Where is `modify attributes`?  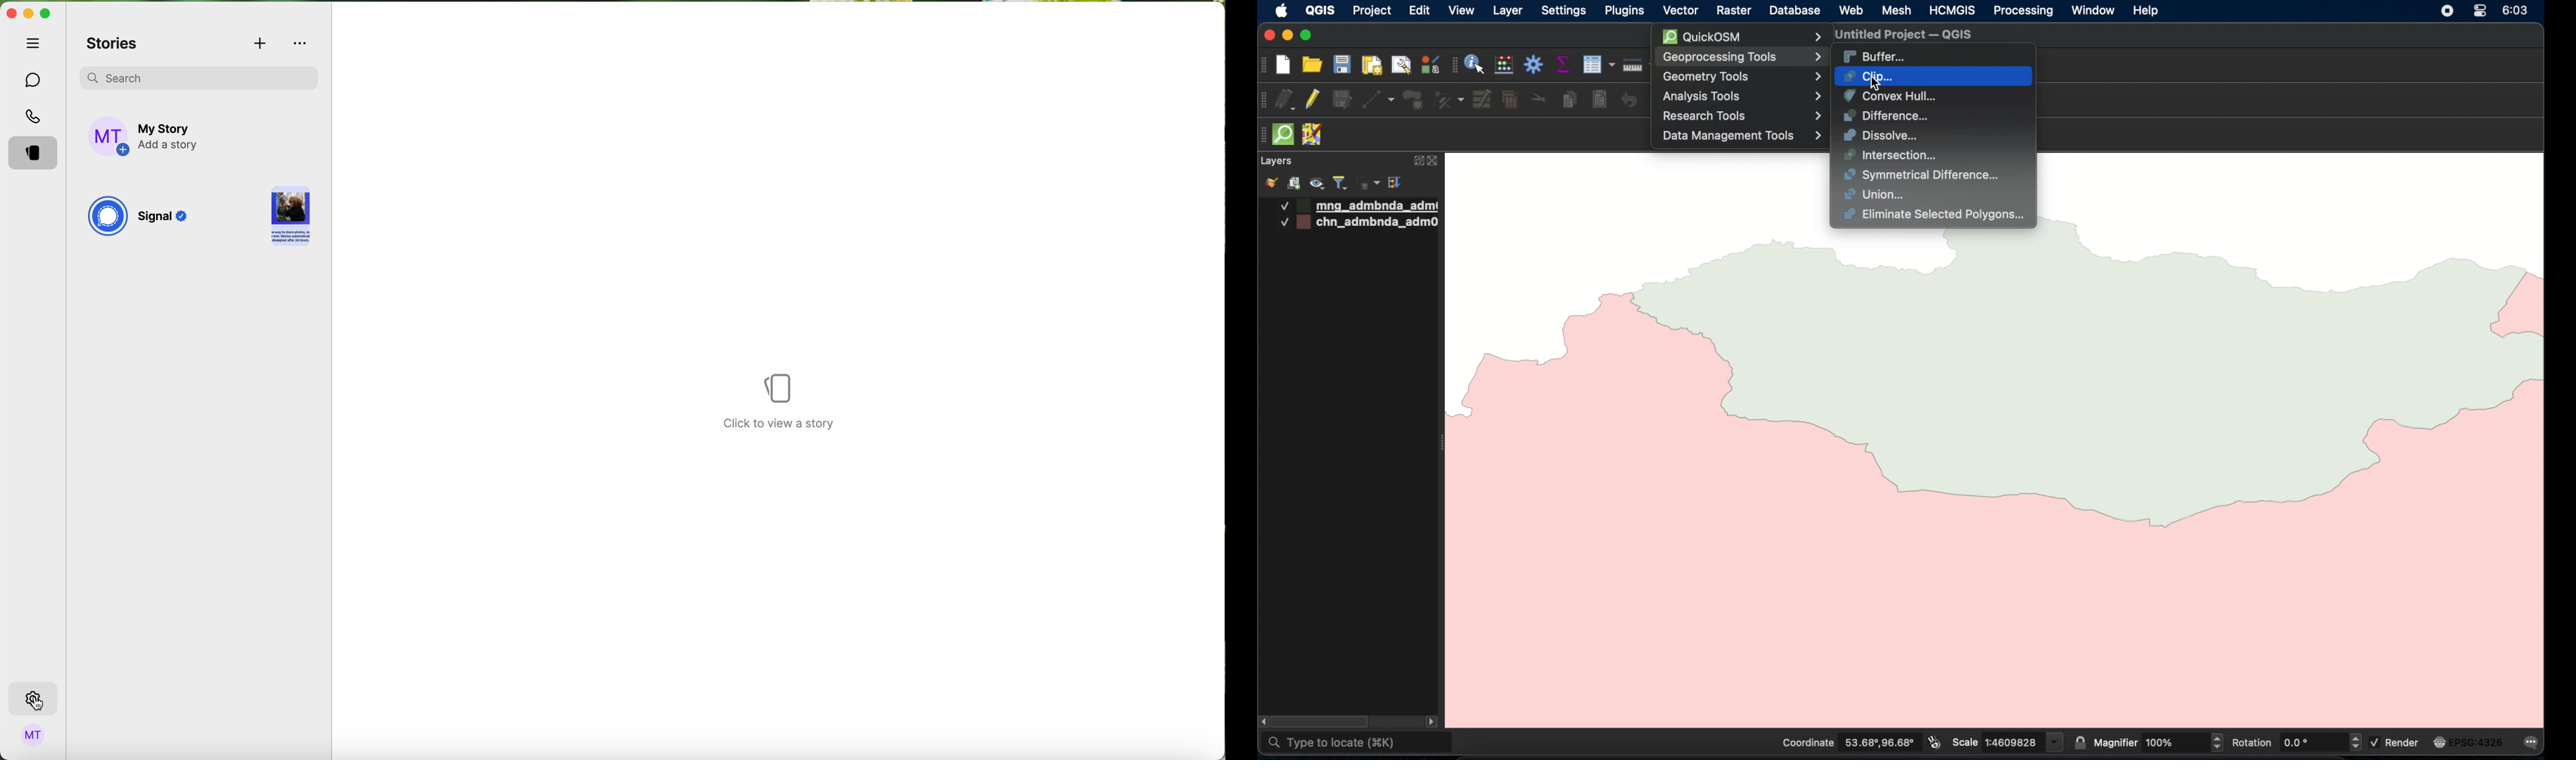
modify attributes is located at coordinates (1483, 100).